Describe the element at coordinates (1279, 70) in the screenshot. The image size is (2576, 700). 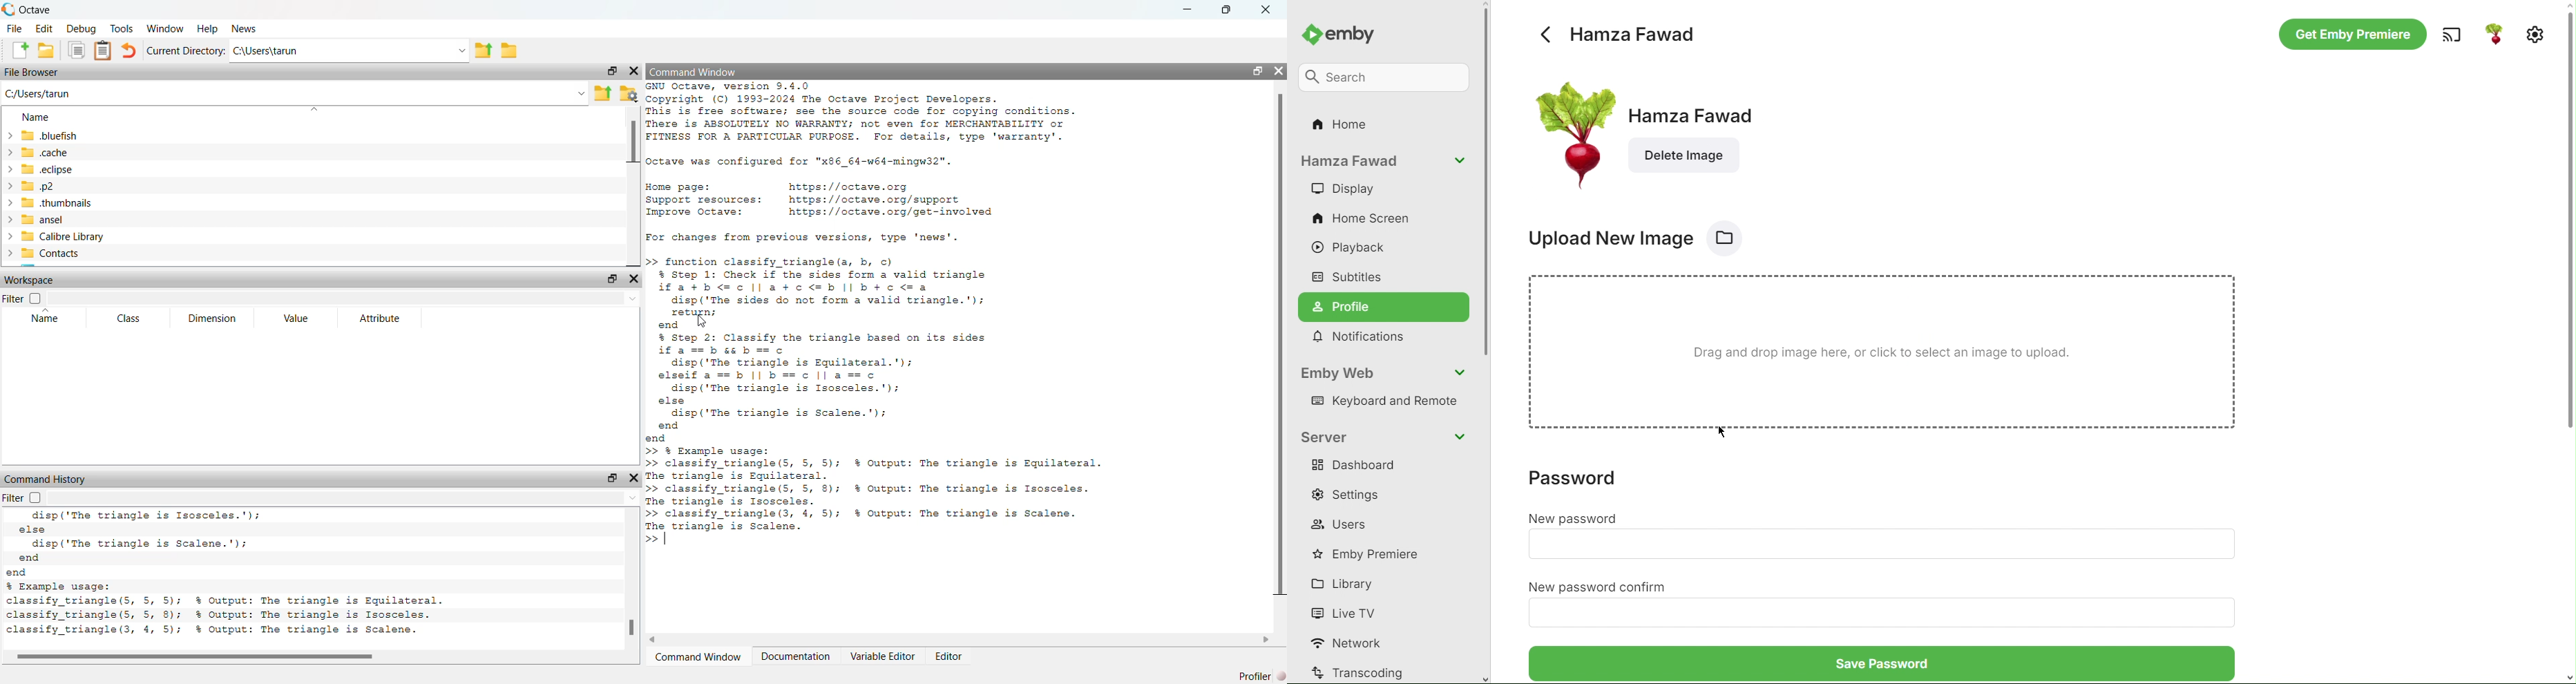
I see `hide widget` at that location.